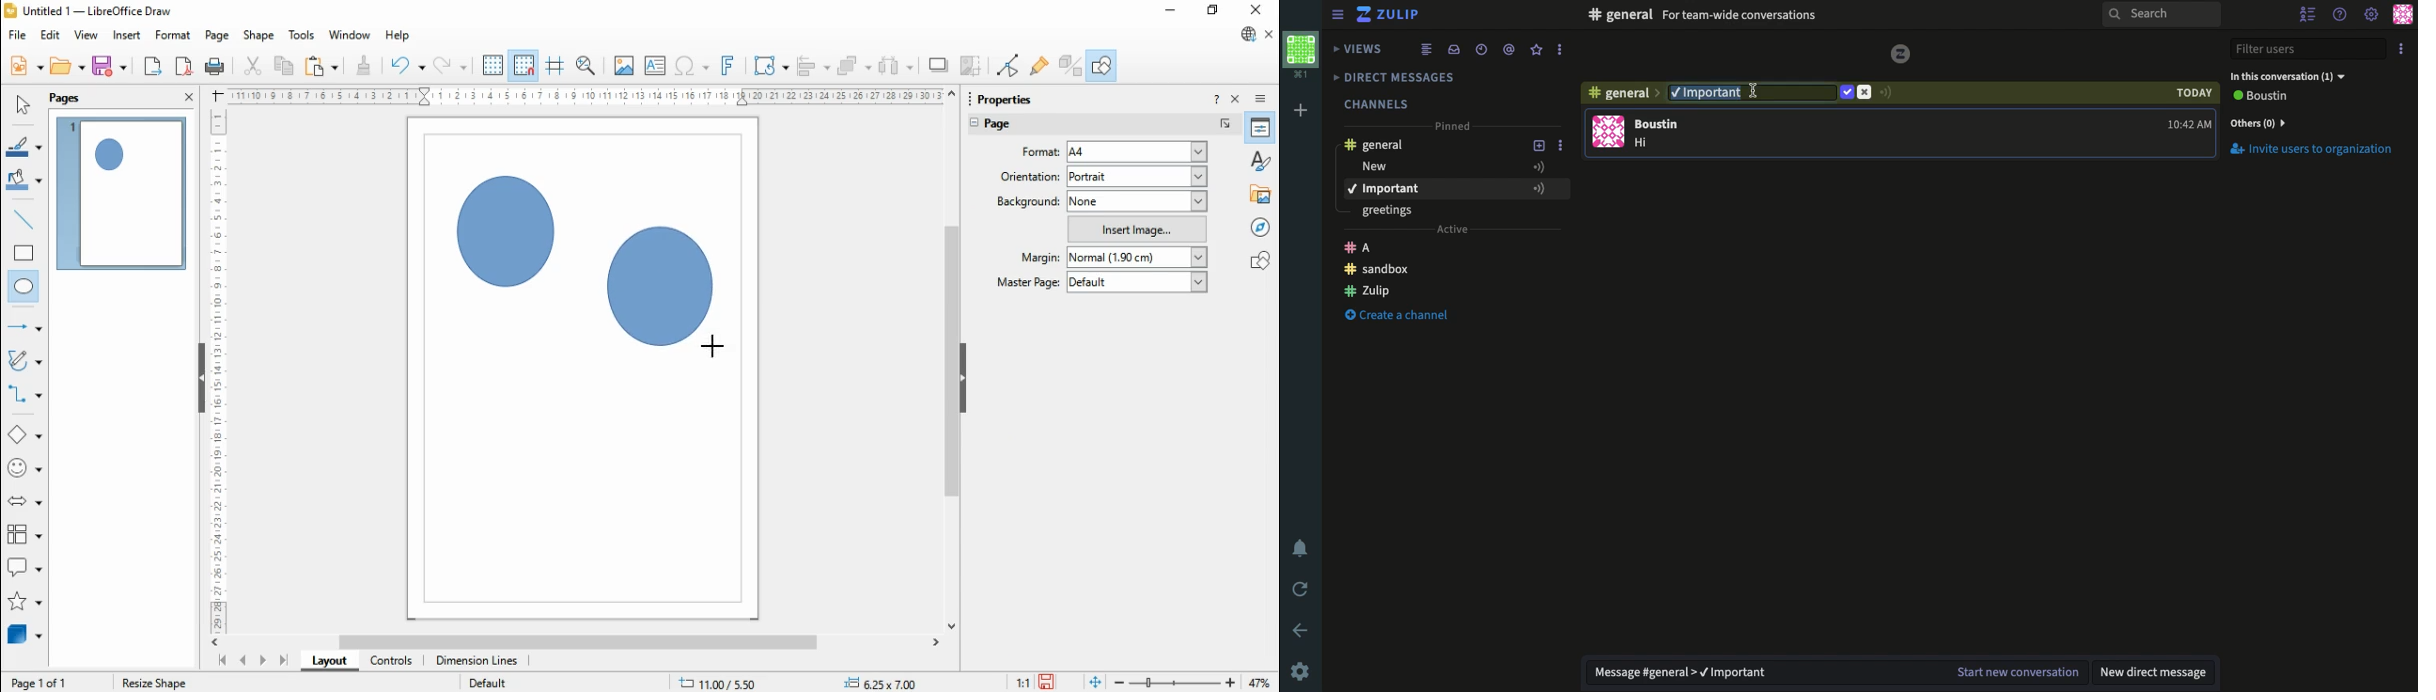  What do you see at coordinates (1038, 257) in the screenshot?
I see `margin` at bounding box center [1038, 257].